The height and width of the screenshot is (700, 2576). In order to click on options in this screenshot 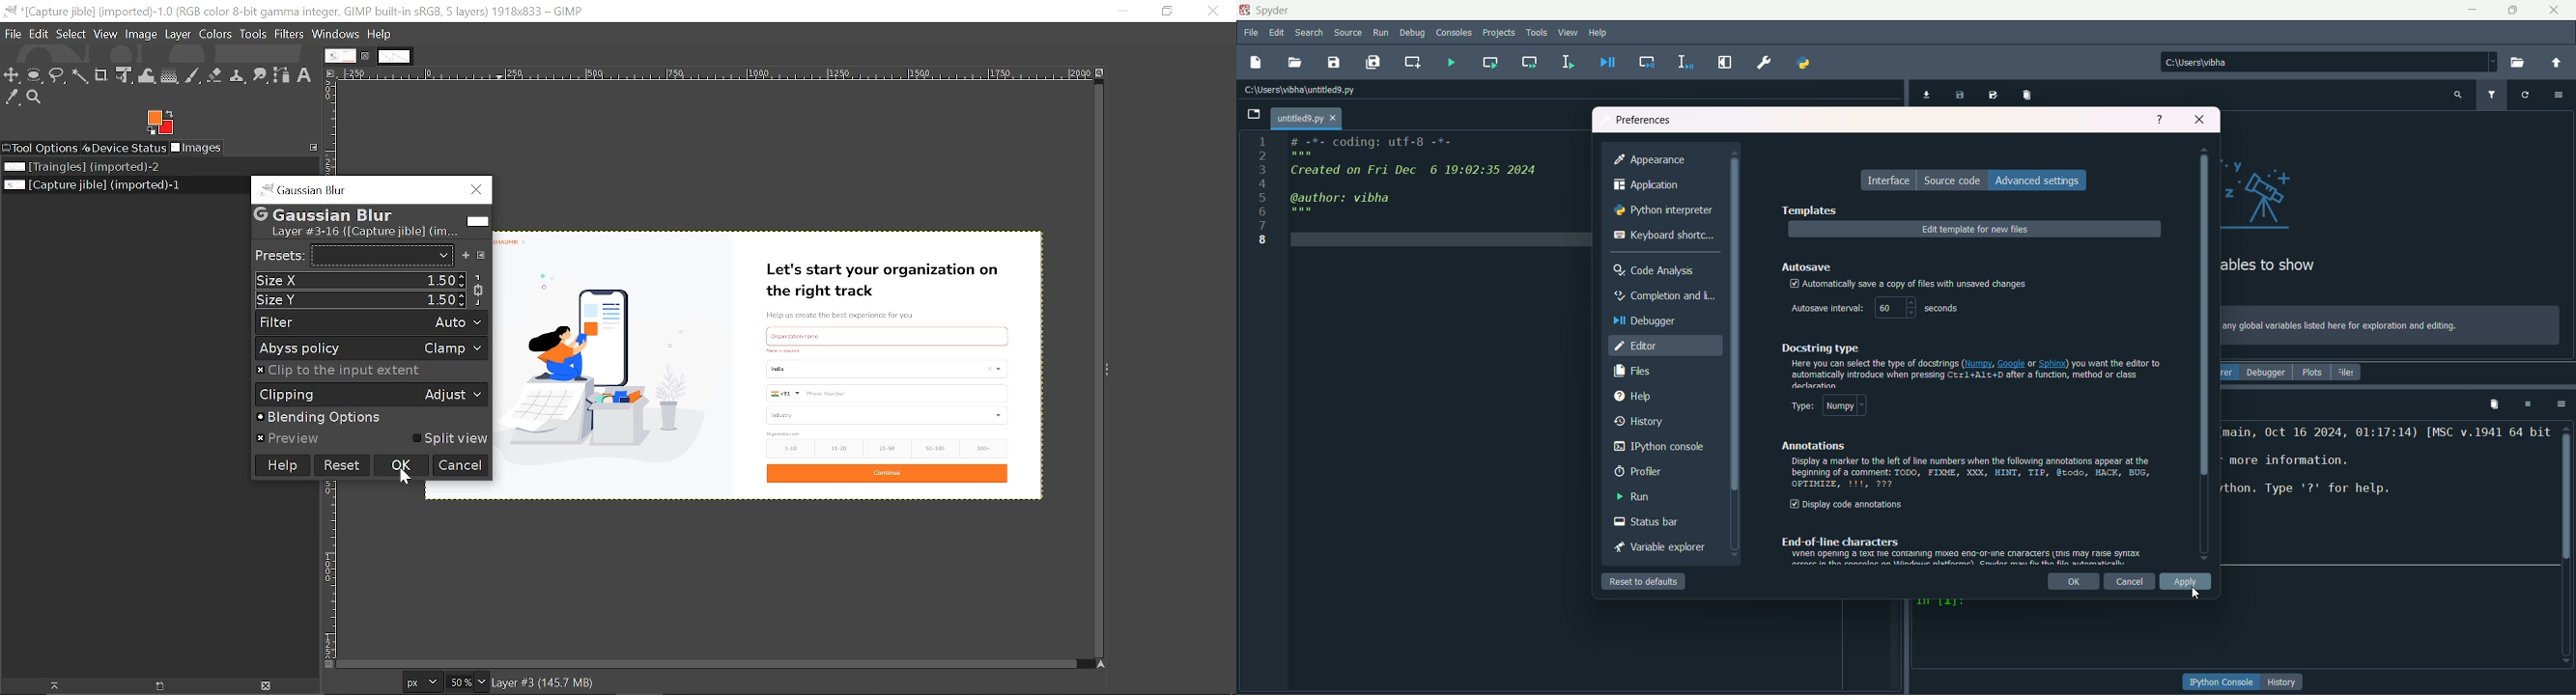, I will do `click(2562, 94)`.